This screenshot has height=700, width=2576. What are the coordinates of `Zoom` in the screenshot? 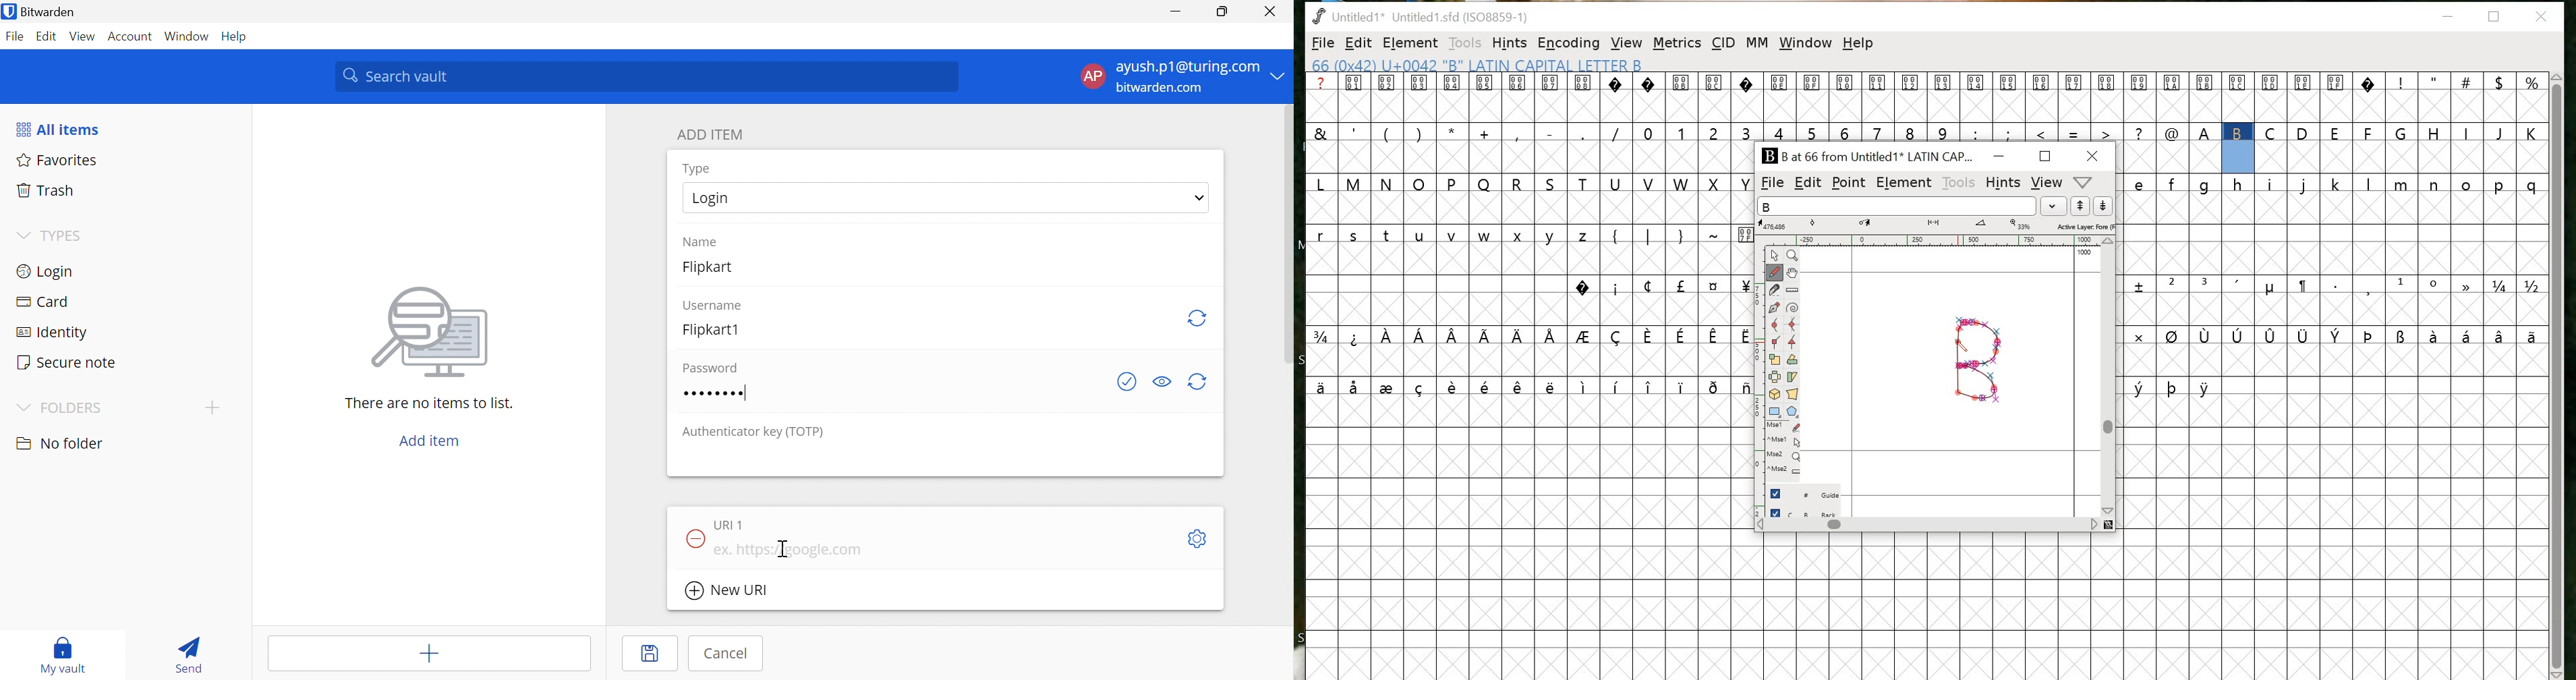 It's located at (1793, 256).